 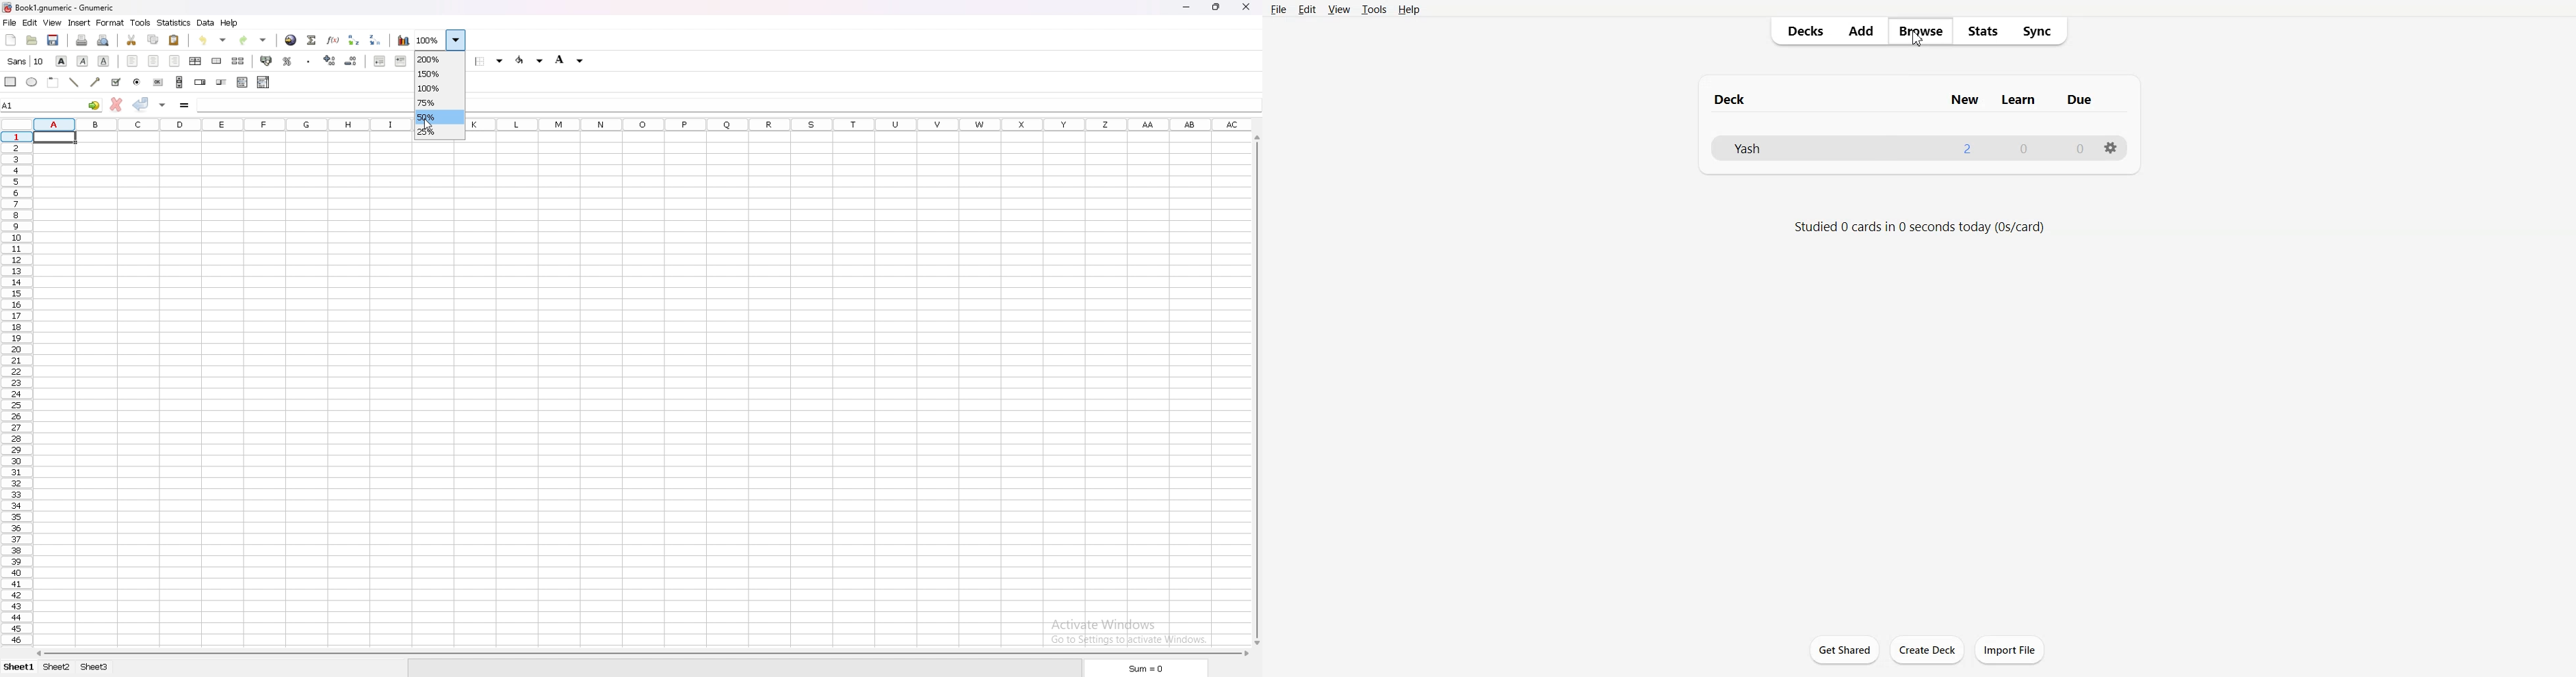 What do you see at coordinates (74, 82) in the screenshot?
I see `line` at bounding box center [74, 82].